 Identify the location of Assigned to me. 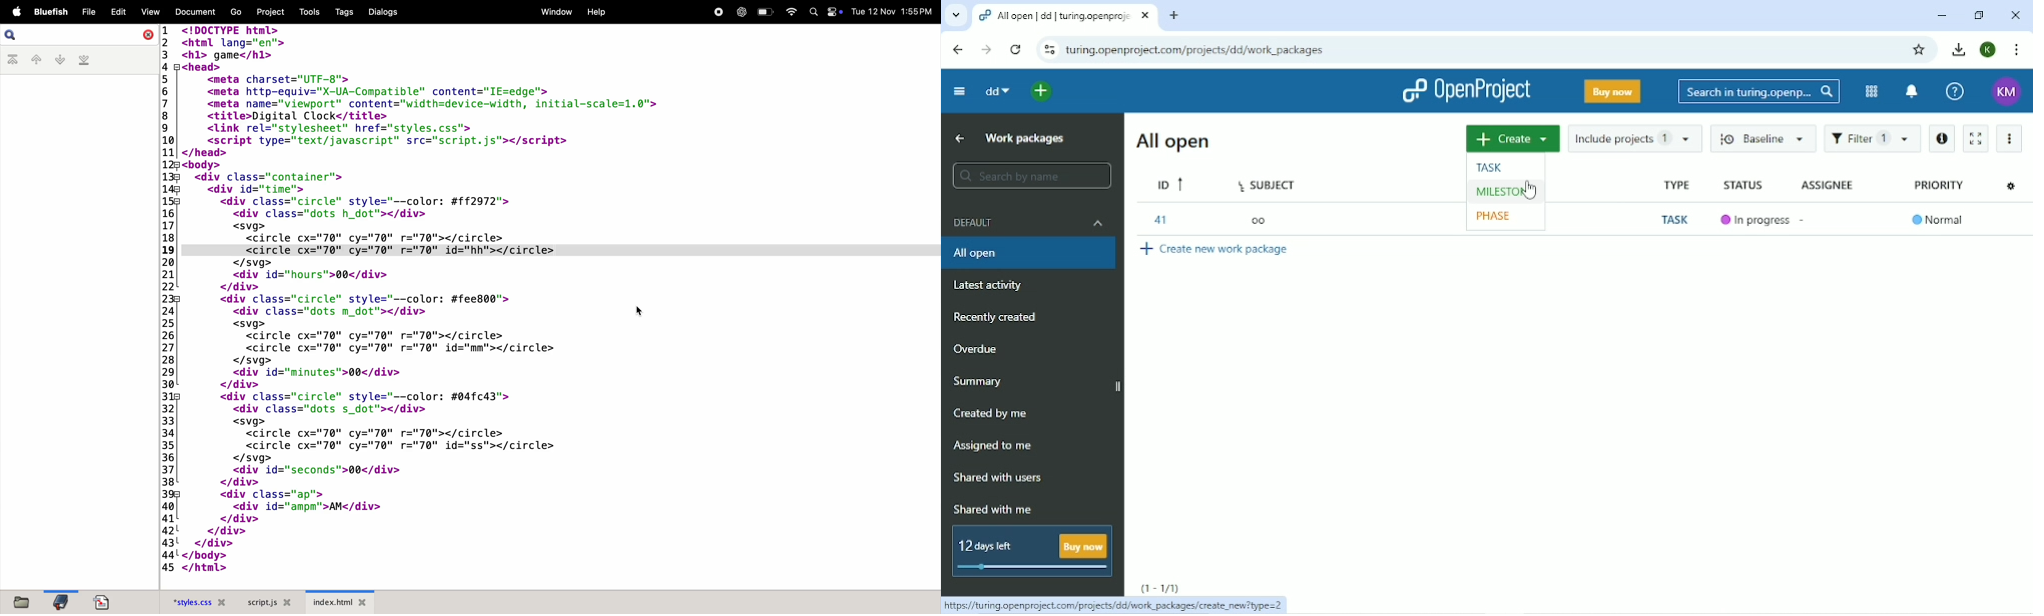
(994, 446).